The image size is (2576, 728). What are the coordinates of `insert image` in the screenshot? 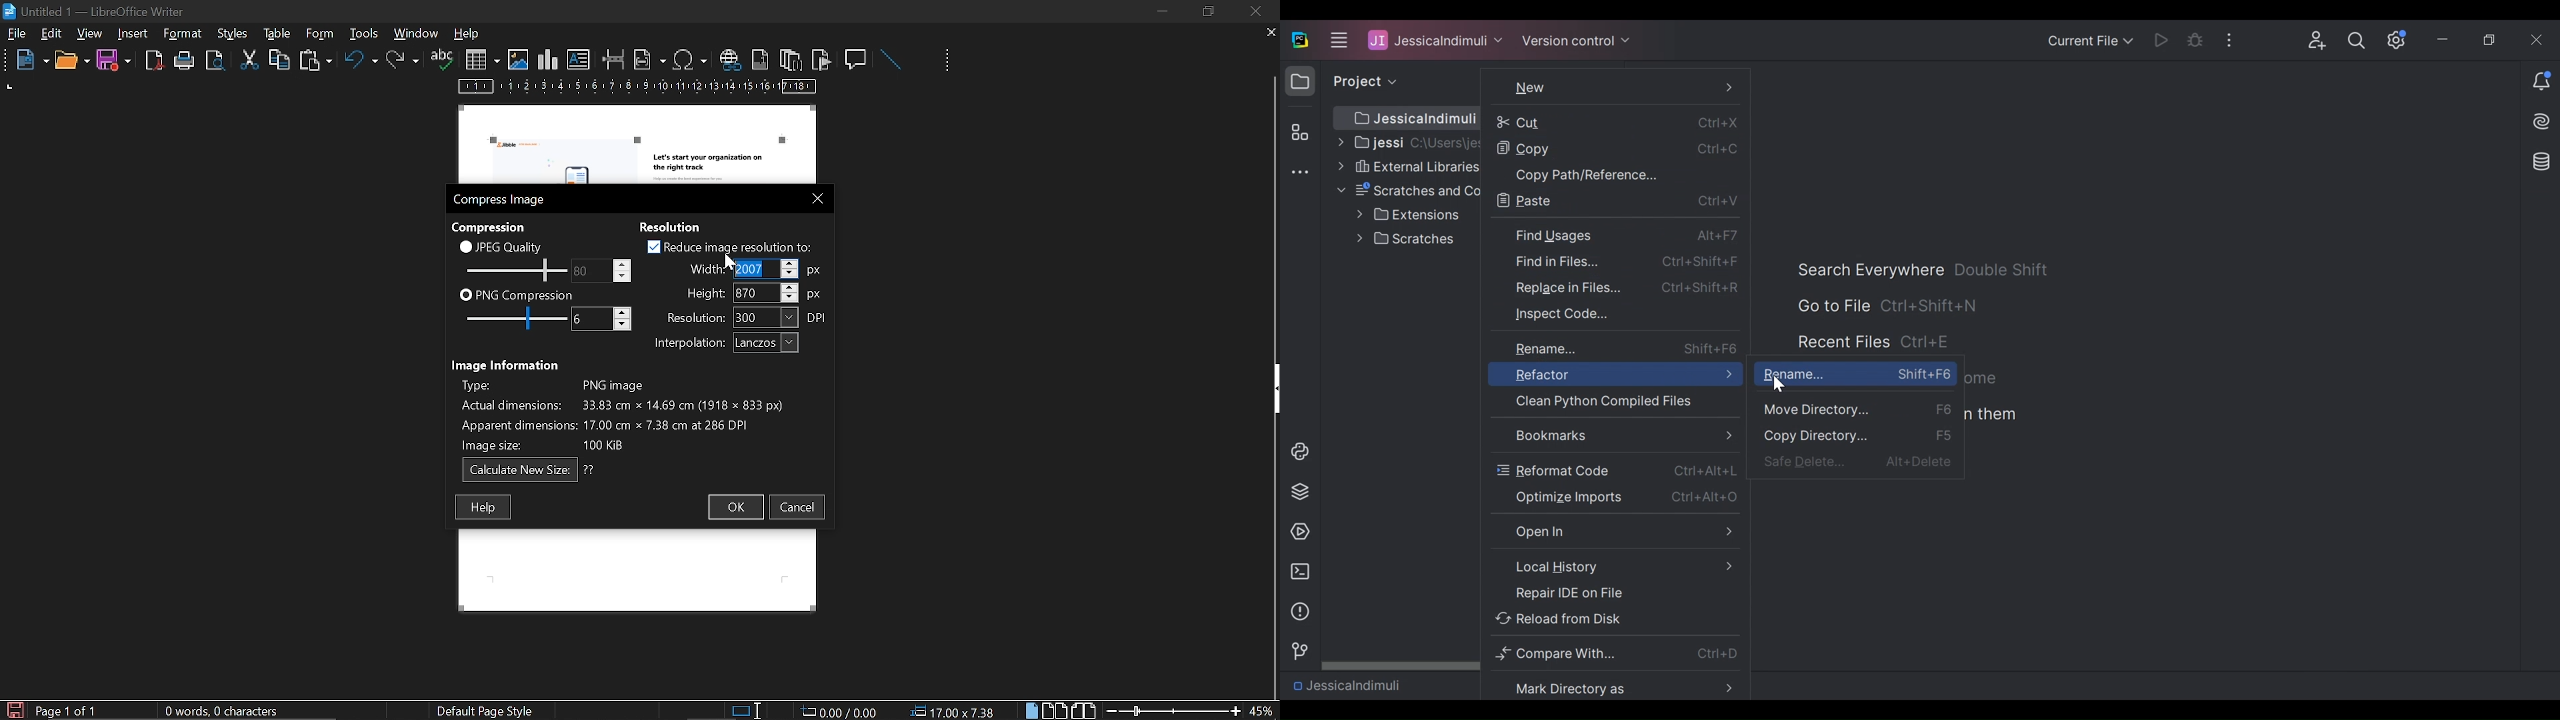 It's located at (518, 60).